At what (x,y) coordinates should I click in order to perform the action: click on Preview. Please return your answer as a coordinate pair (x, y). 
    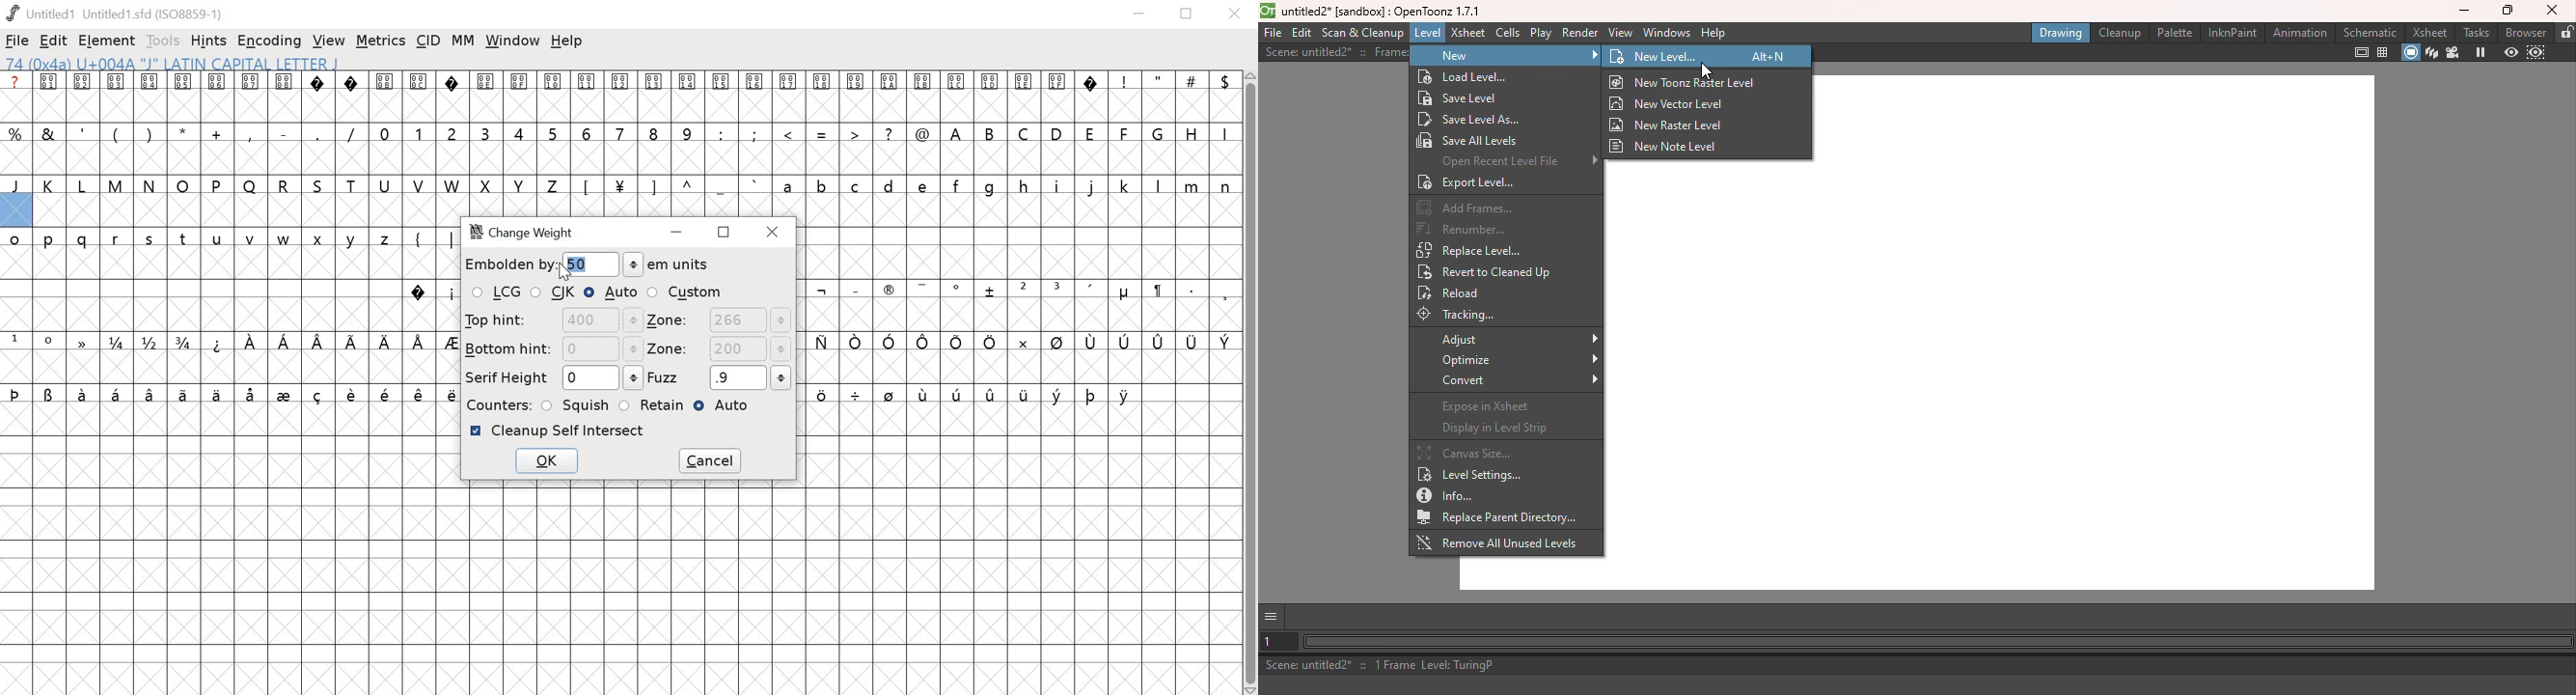
    Looking at the image, I should click on (2509, 53).